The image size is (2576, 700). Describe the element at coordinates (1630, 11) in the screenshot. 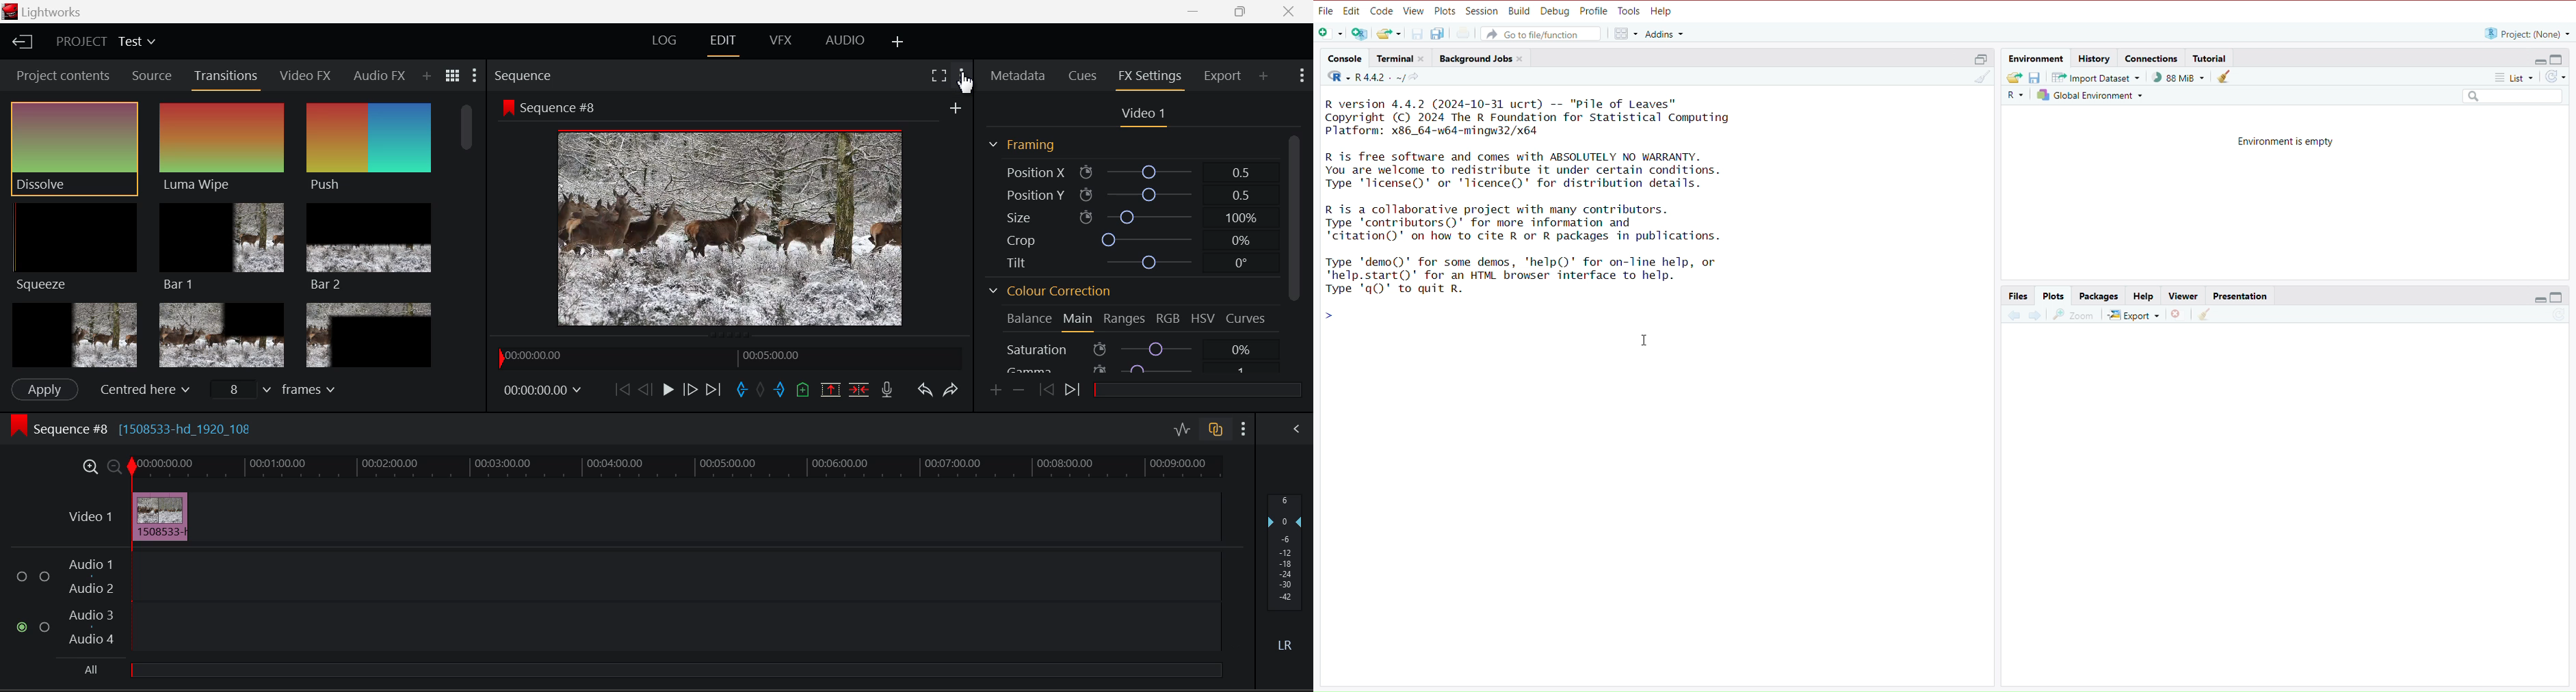

I see `tools` at that location.